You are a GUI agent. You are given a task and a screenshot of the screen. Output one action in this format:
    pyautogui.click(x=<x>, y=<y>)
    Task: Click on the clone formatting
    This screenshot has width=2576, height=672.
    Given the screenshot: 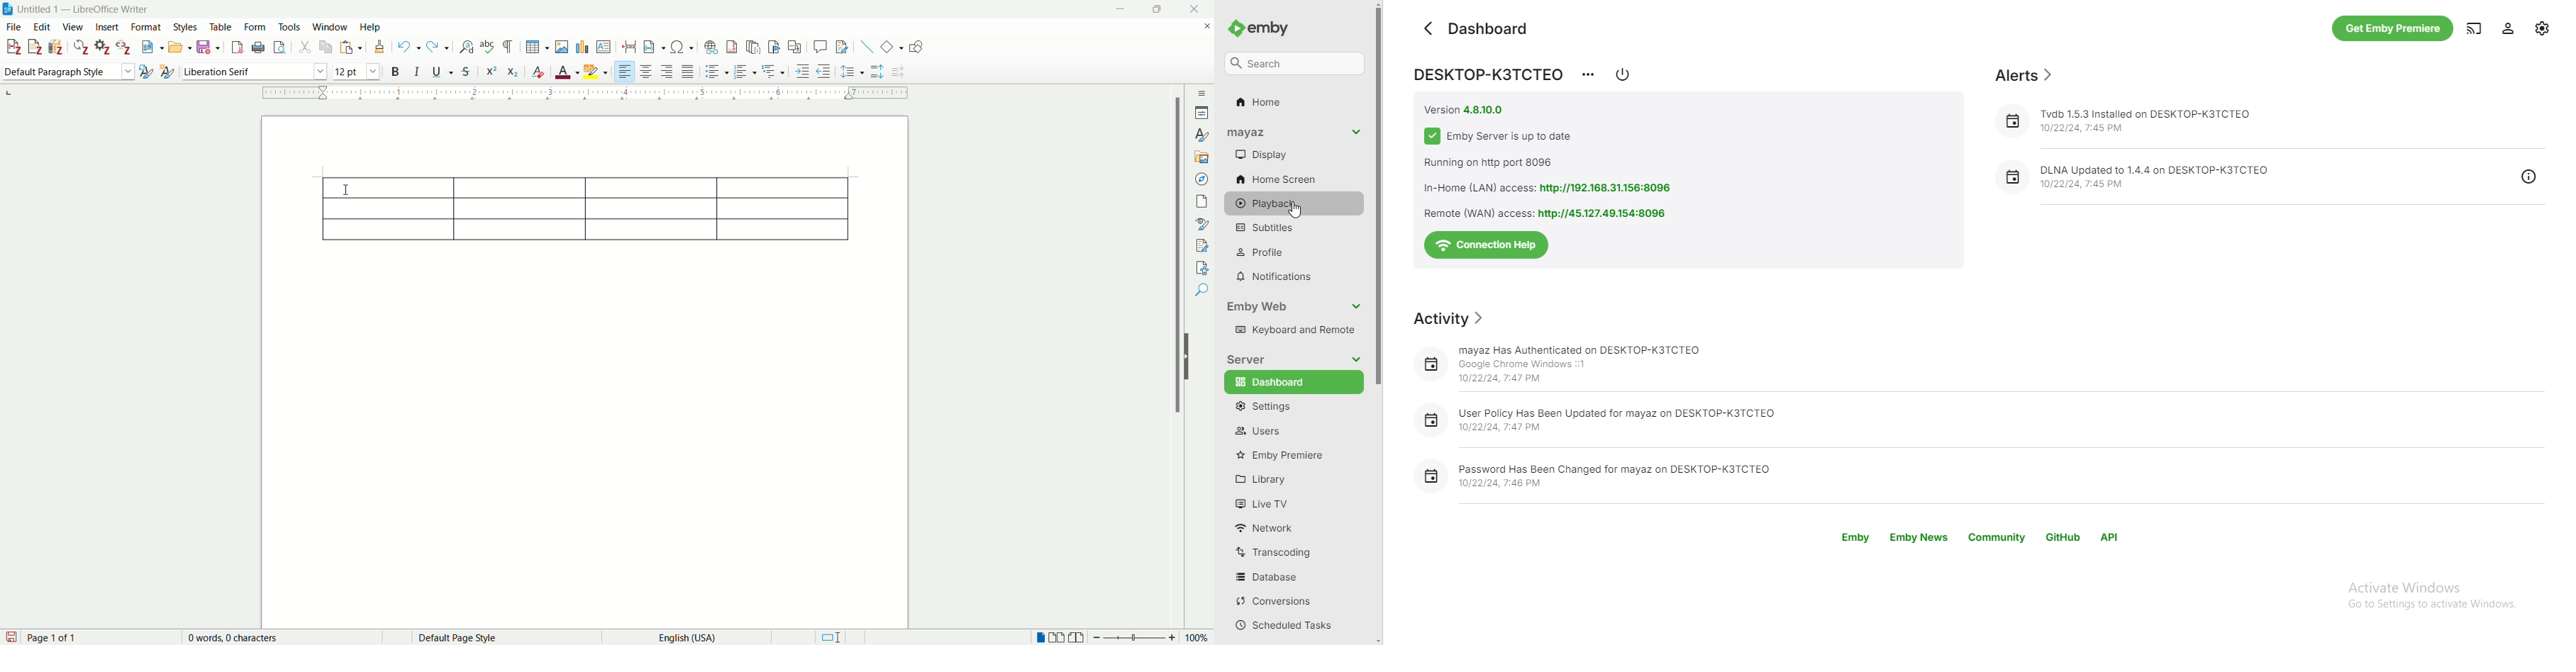 What is the action you would take?
    pyautogui.click(x=376, y=47)
    